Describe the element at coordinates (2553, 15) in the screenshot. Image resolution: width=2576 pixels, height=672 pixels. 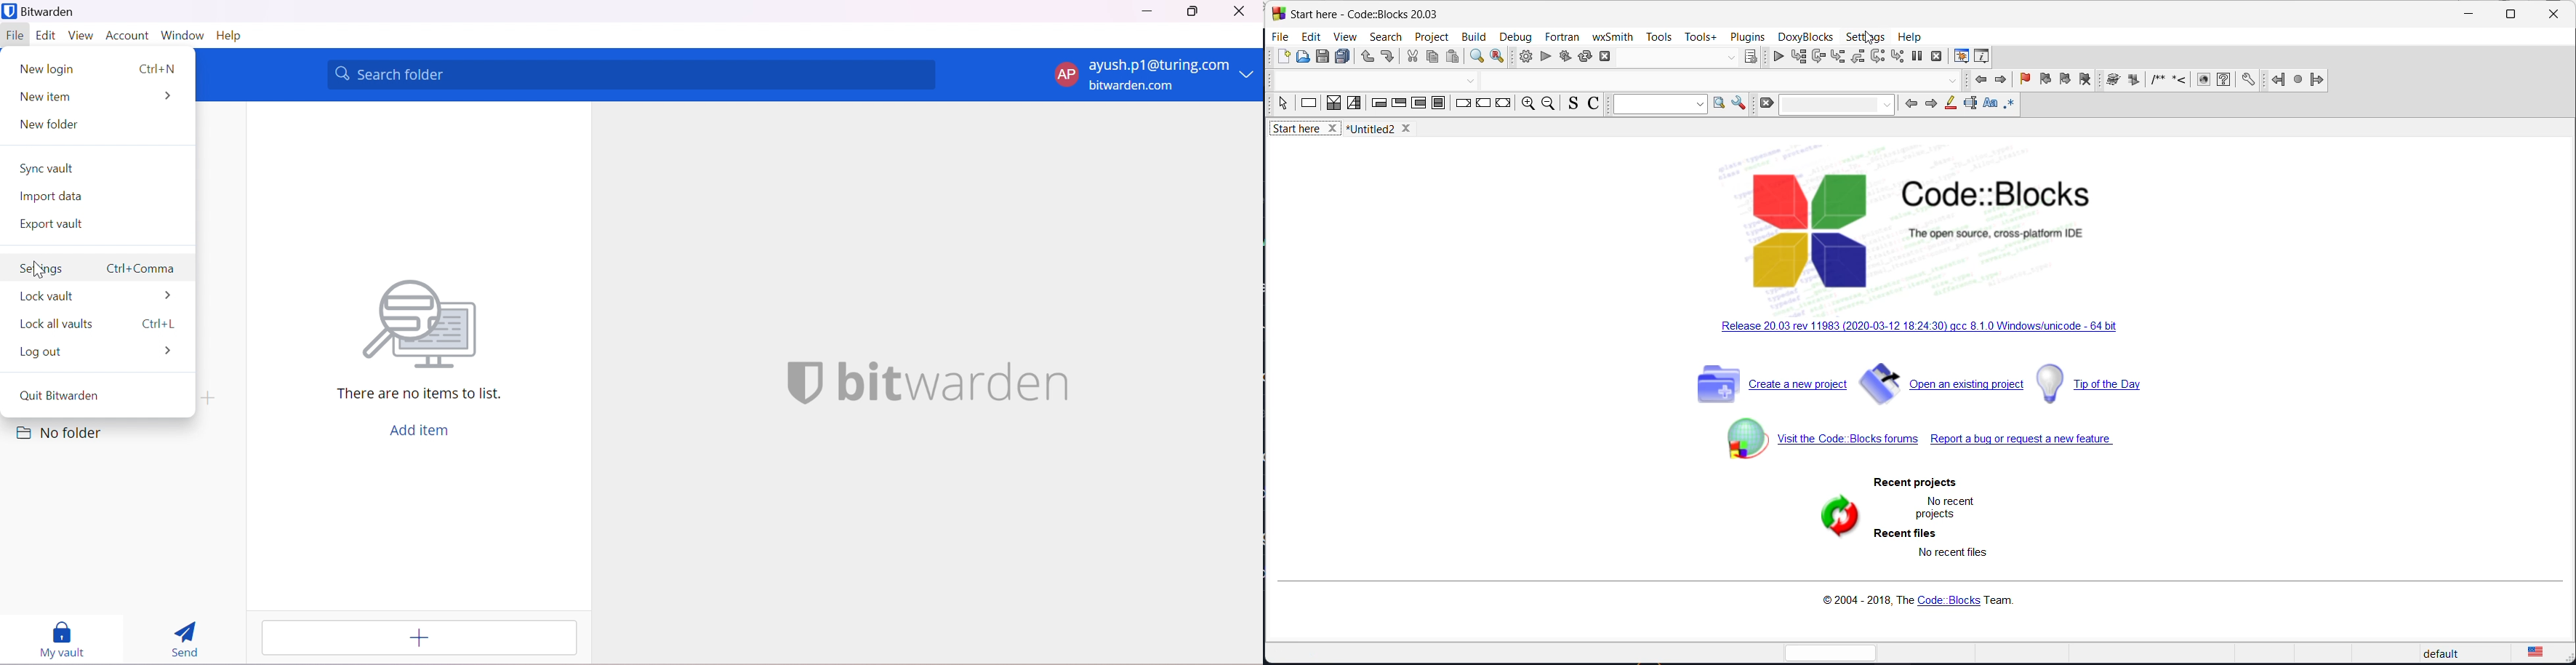
I see `close` at that location.